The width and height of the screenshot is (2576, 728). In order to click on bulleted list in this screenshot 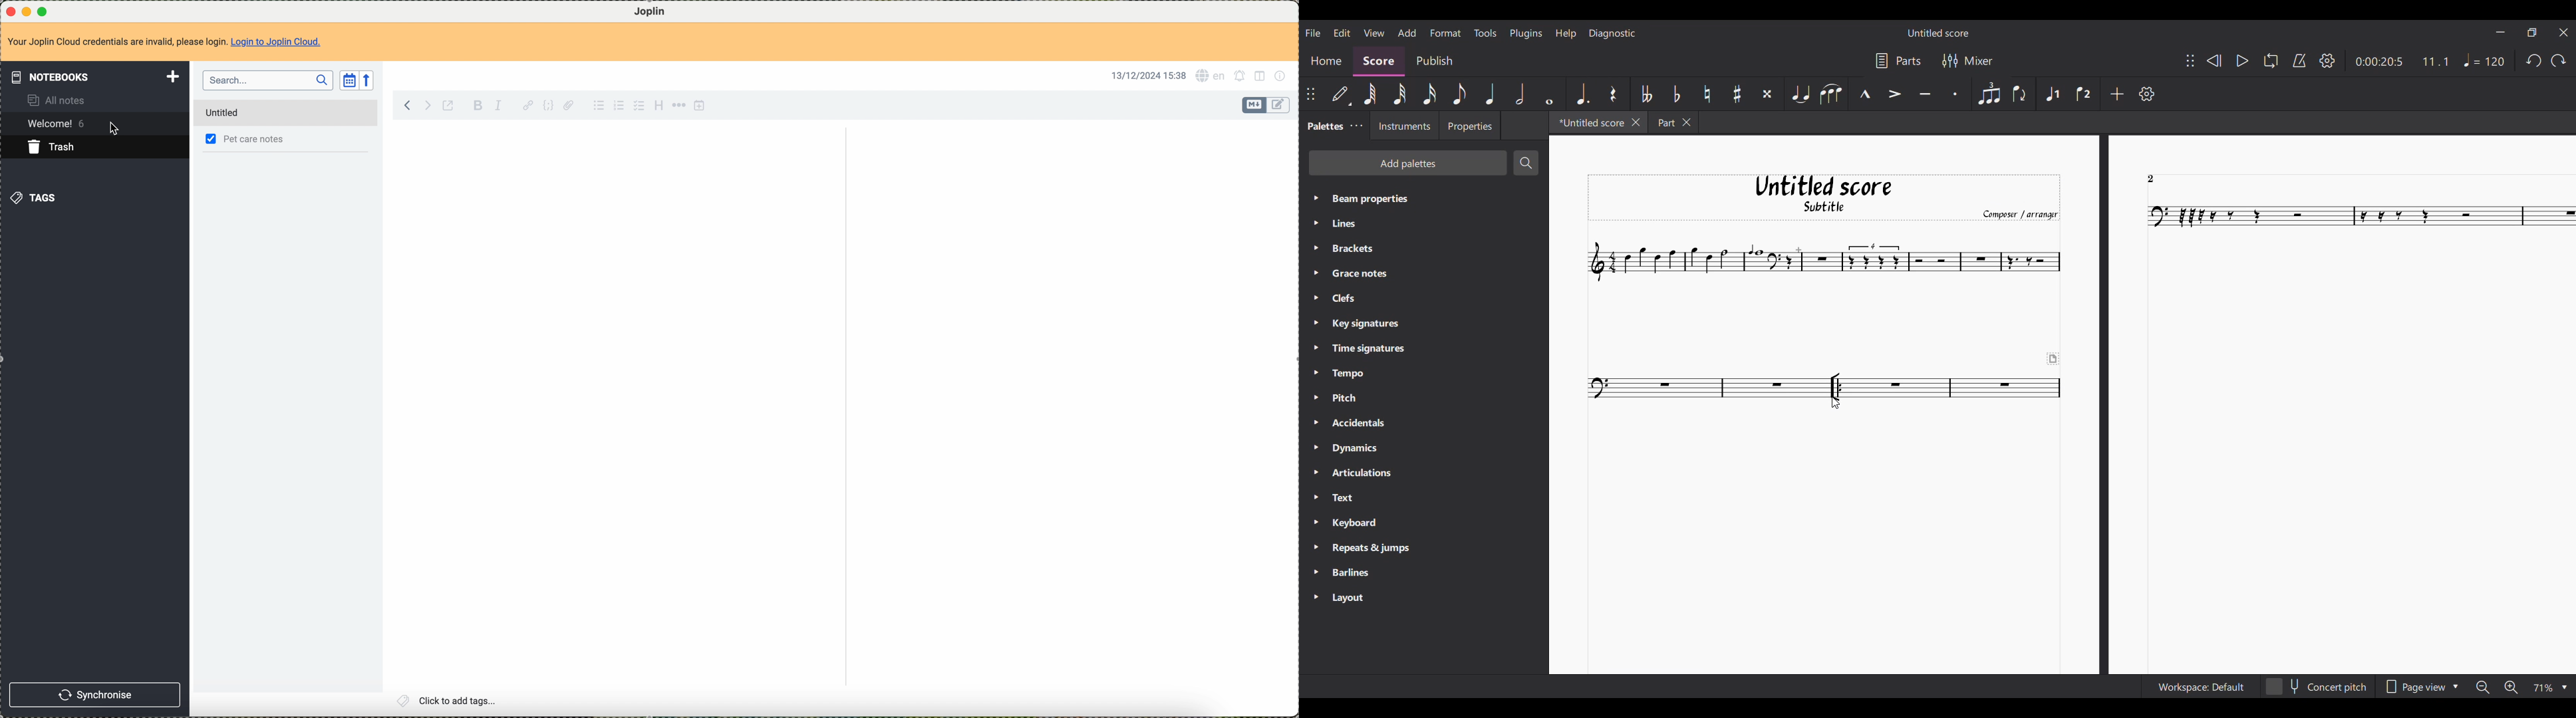, I will do `click(597, 106)`.